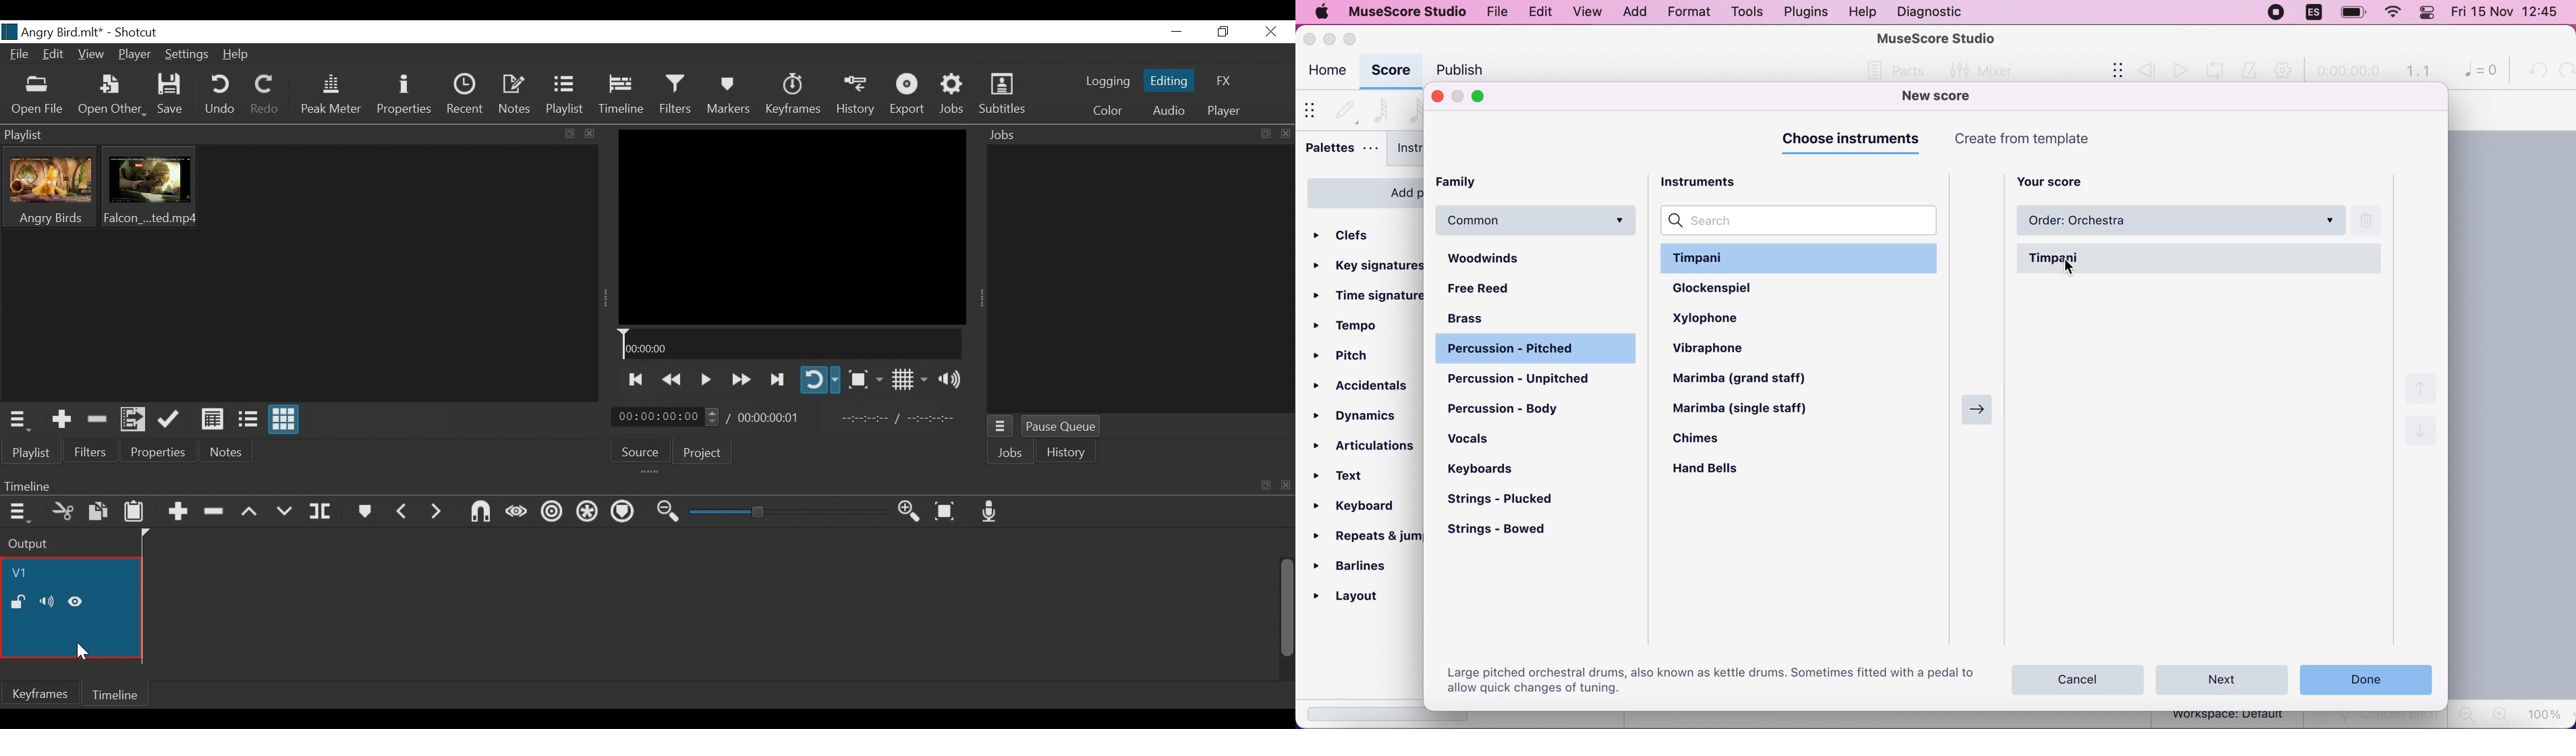 The width and height of the screenshot is (2576, 756). I want to click on timeline, so click(72, 608).